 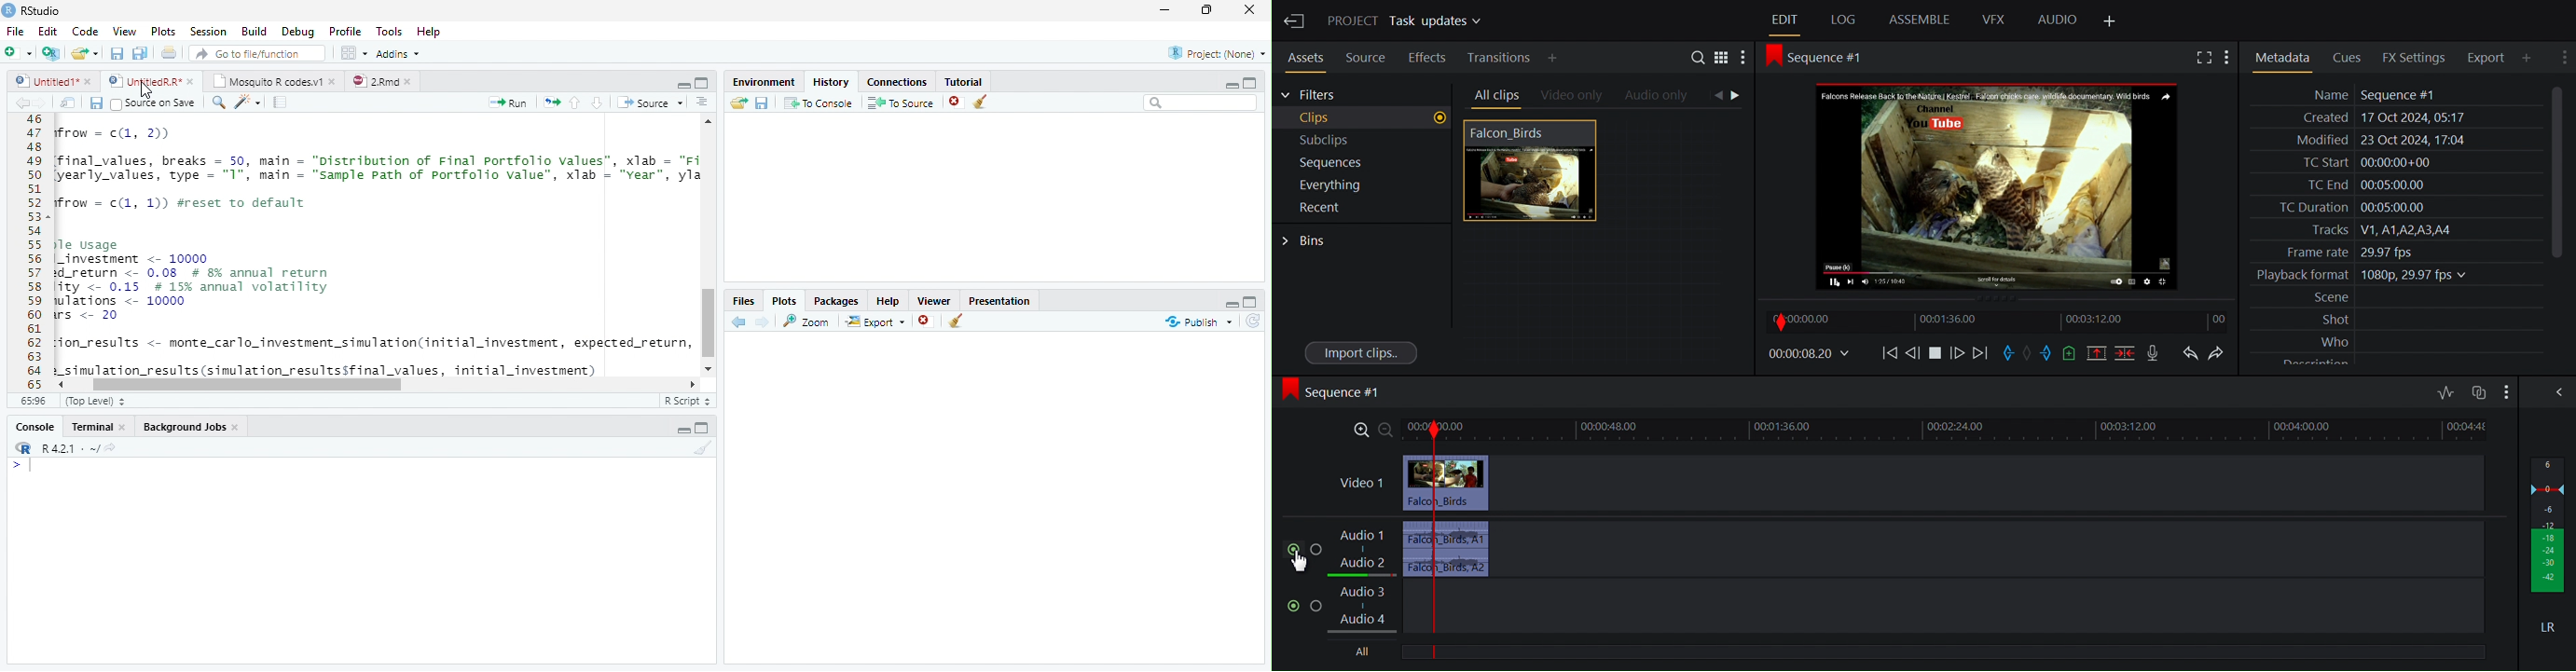 I want to click on Workspace Panes, so click(x=353, y=53).